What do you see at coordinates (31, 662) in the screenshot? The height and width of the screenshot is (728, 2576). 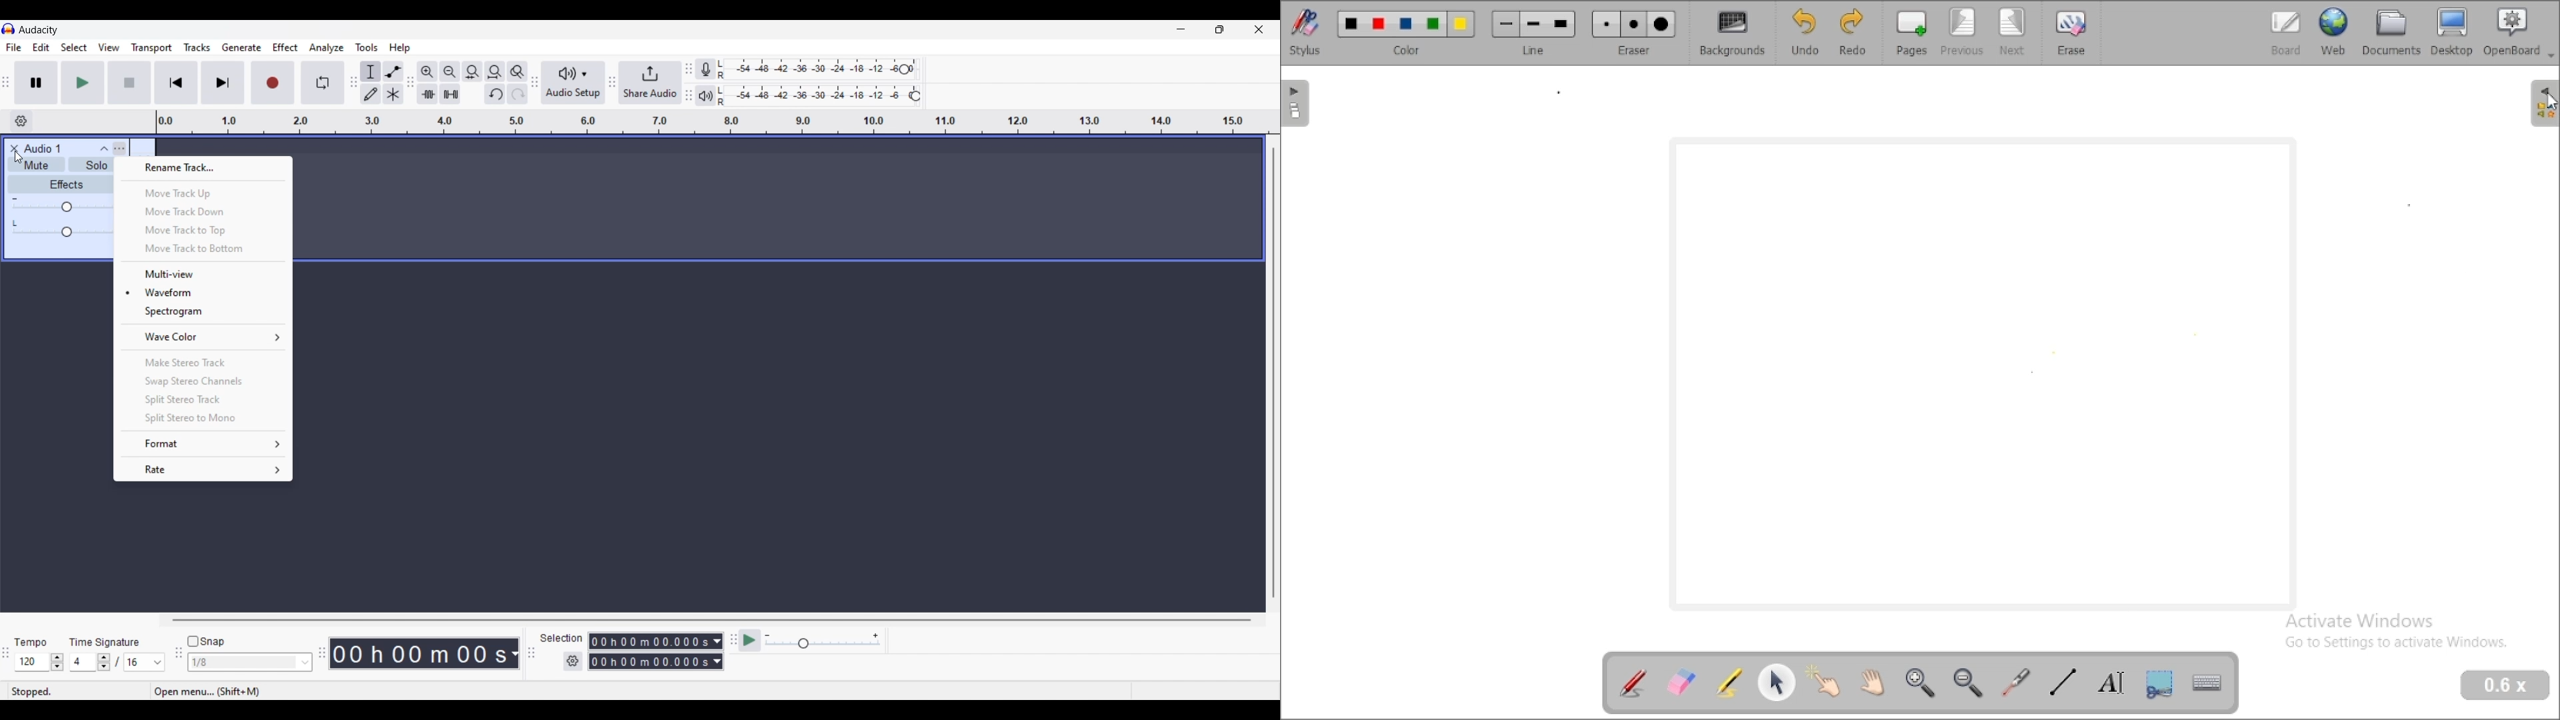 I see `Selected tempo` at bounding box center [31, 662].